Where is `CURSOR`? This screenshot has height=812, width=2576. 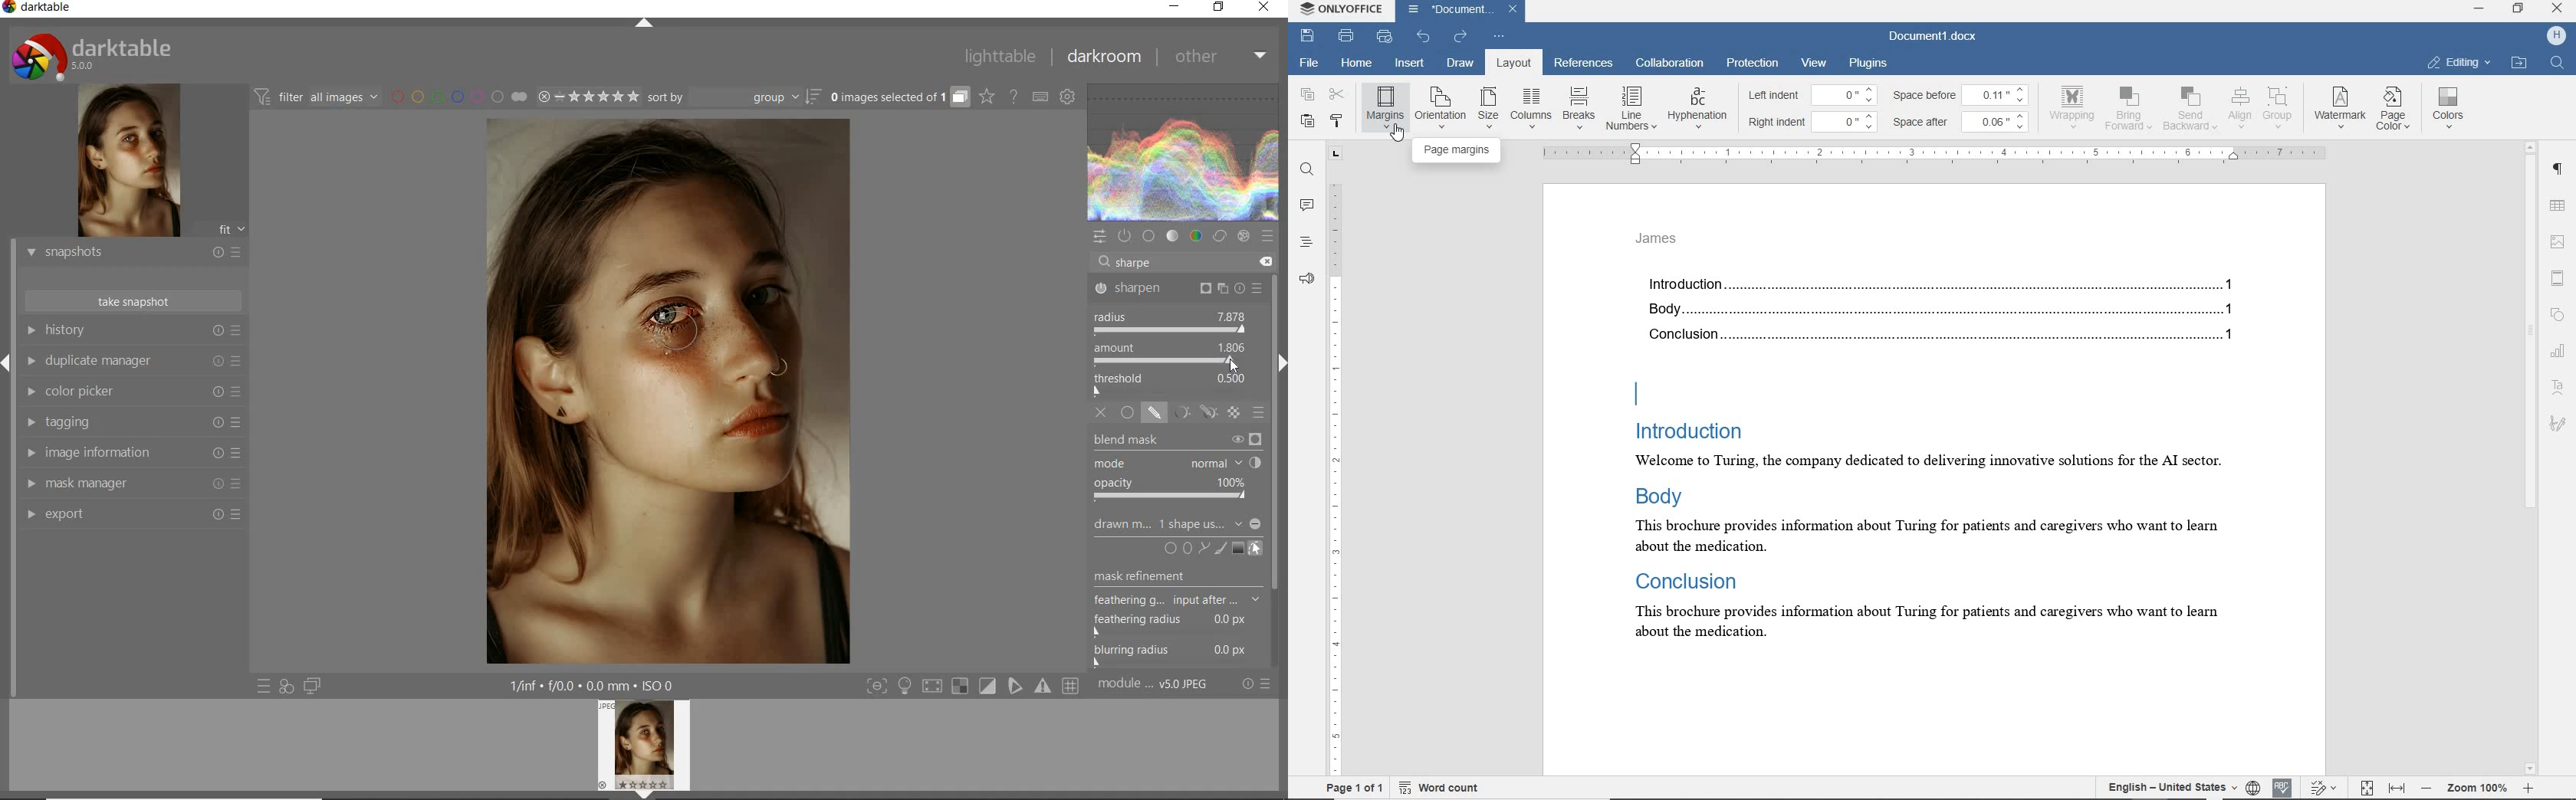 CURSOR is located at coordinates (1234, 366).